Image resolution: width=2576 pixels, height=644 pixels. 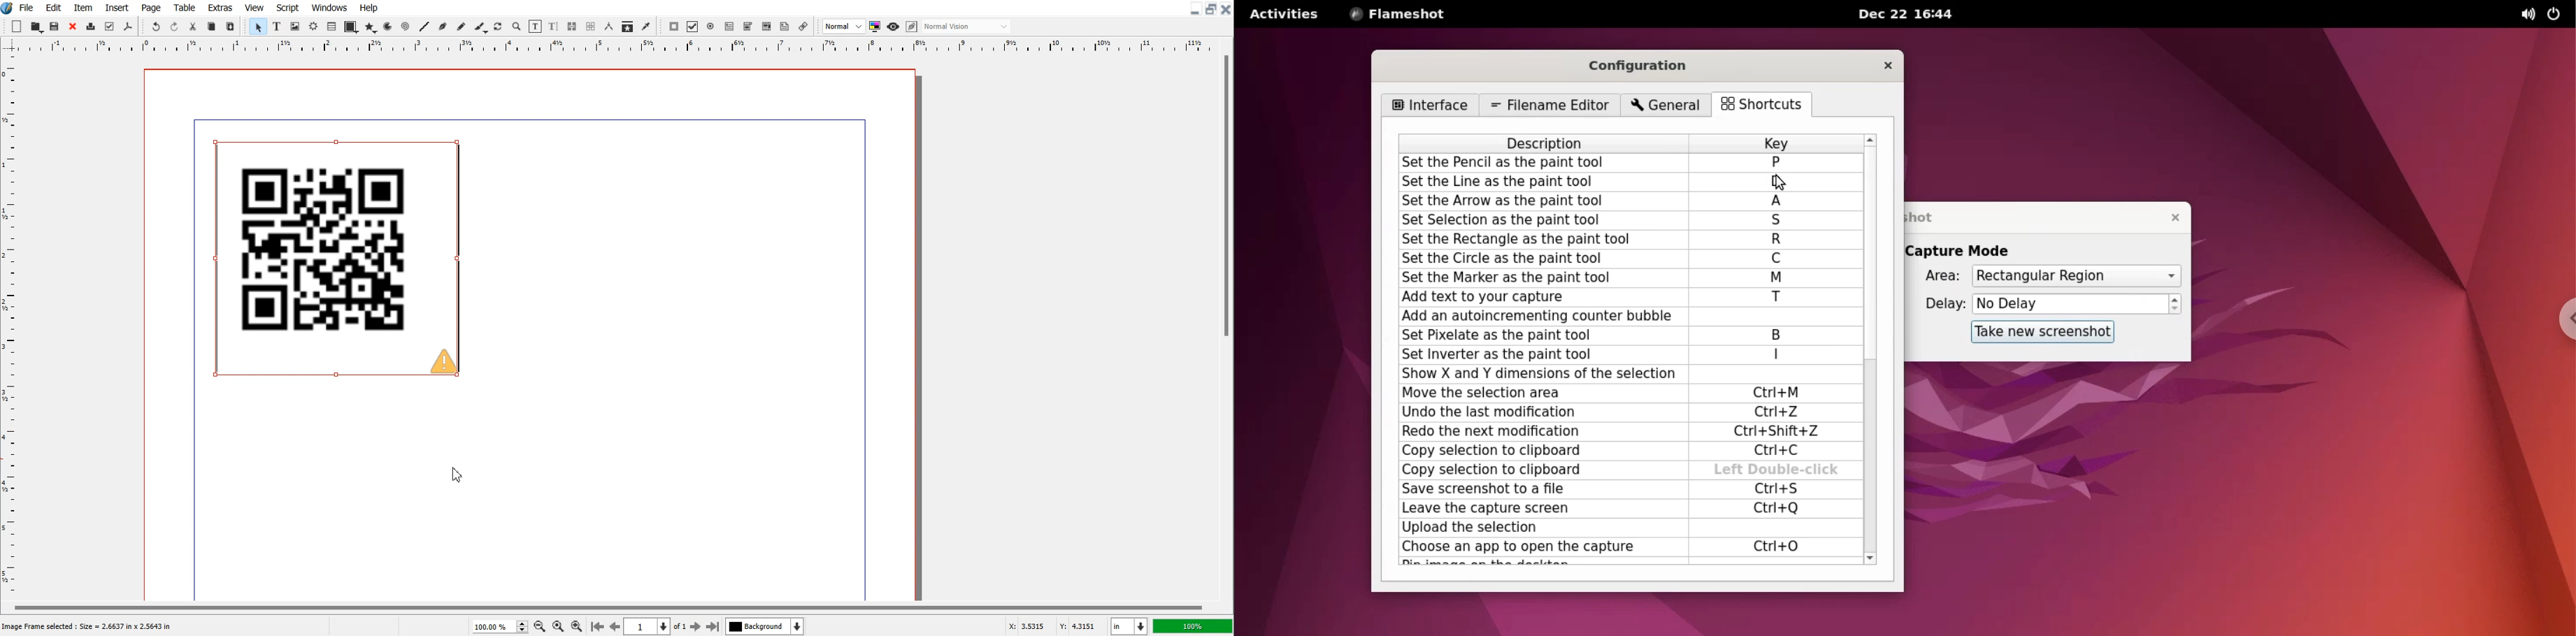 I want to click on Image Frame, so click(x=295, y=26).